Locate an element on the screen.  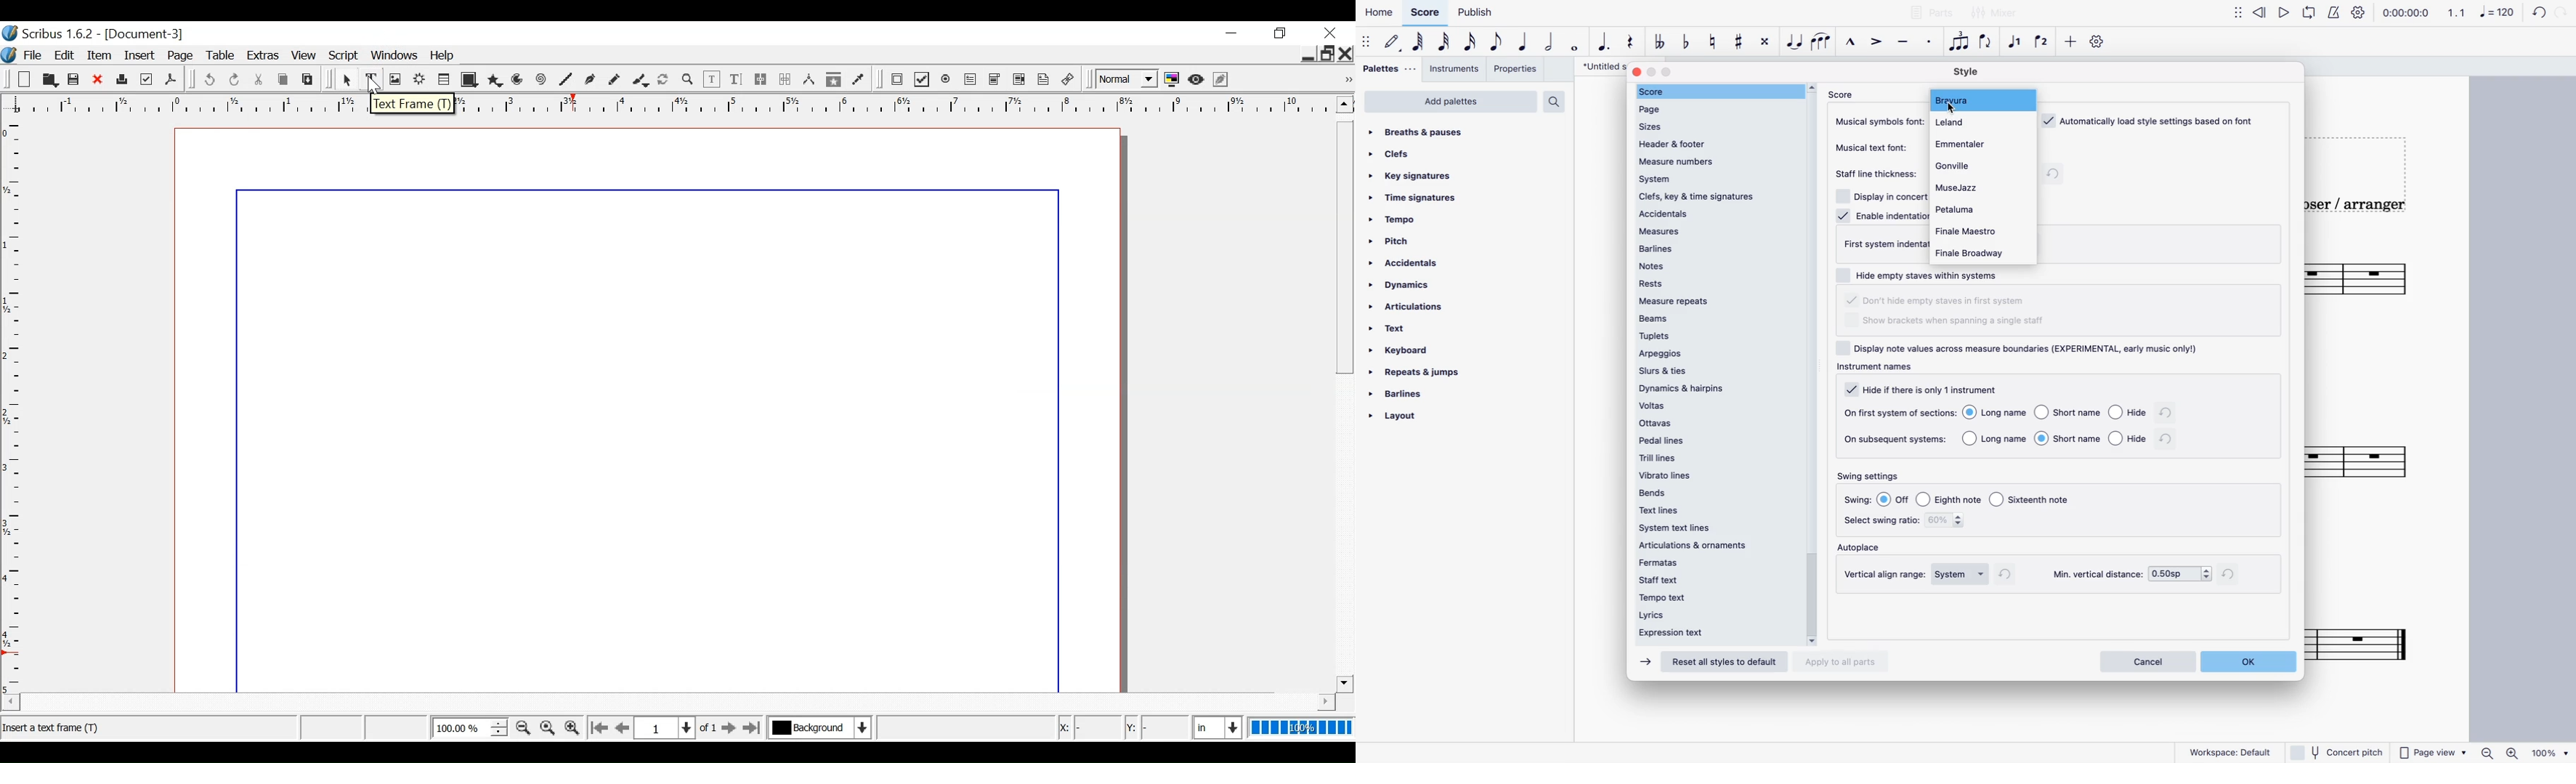
Apply to all parts is located at coordinates (1842, 661).